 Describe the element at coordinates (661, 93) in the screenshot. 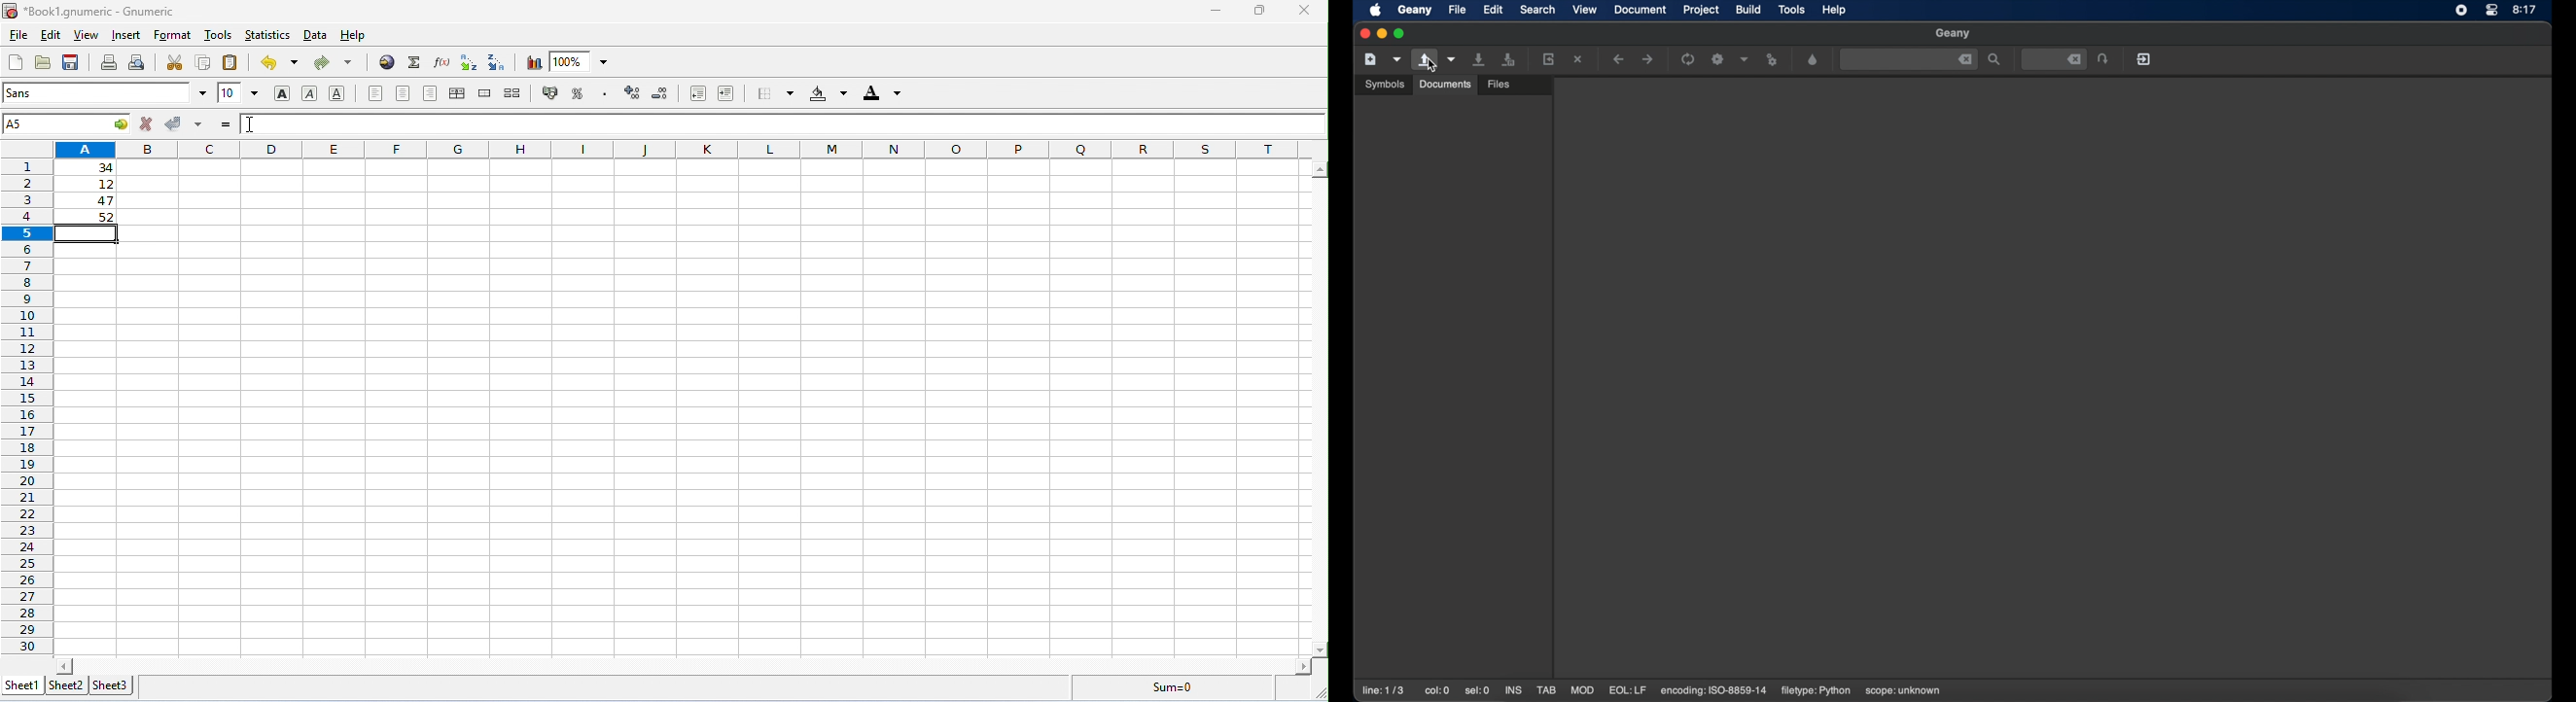

I see `decrease decimal` at that location.